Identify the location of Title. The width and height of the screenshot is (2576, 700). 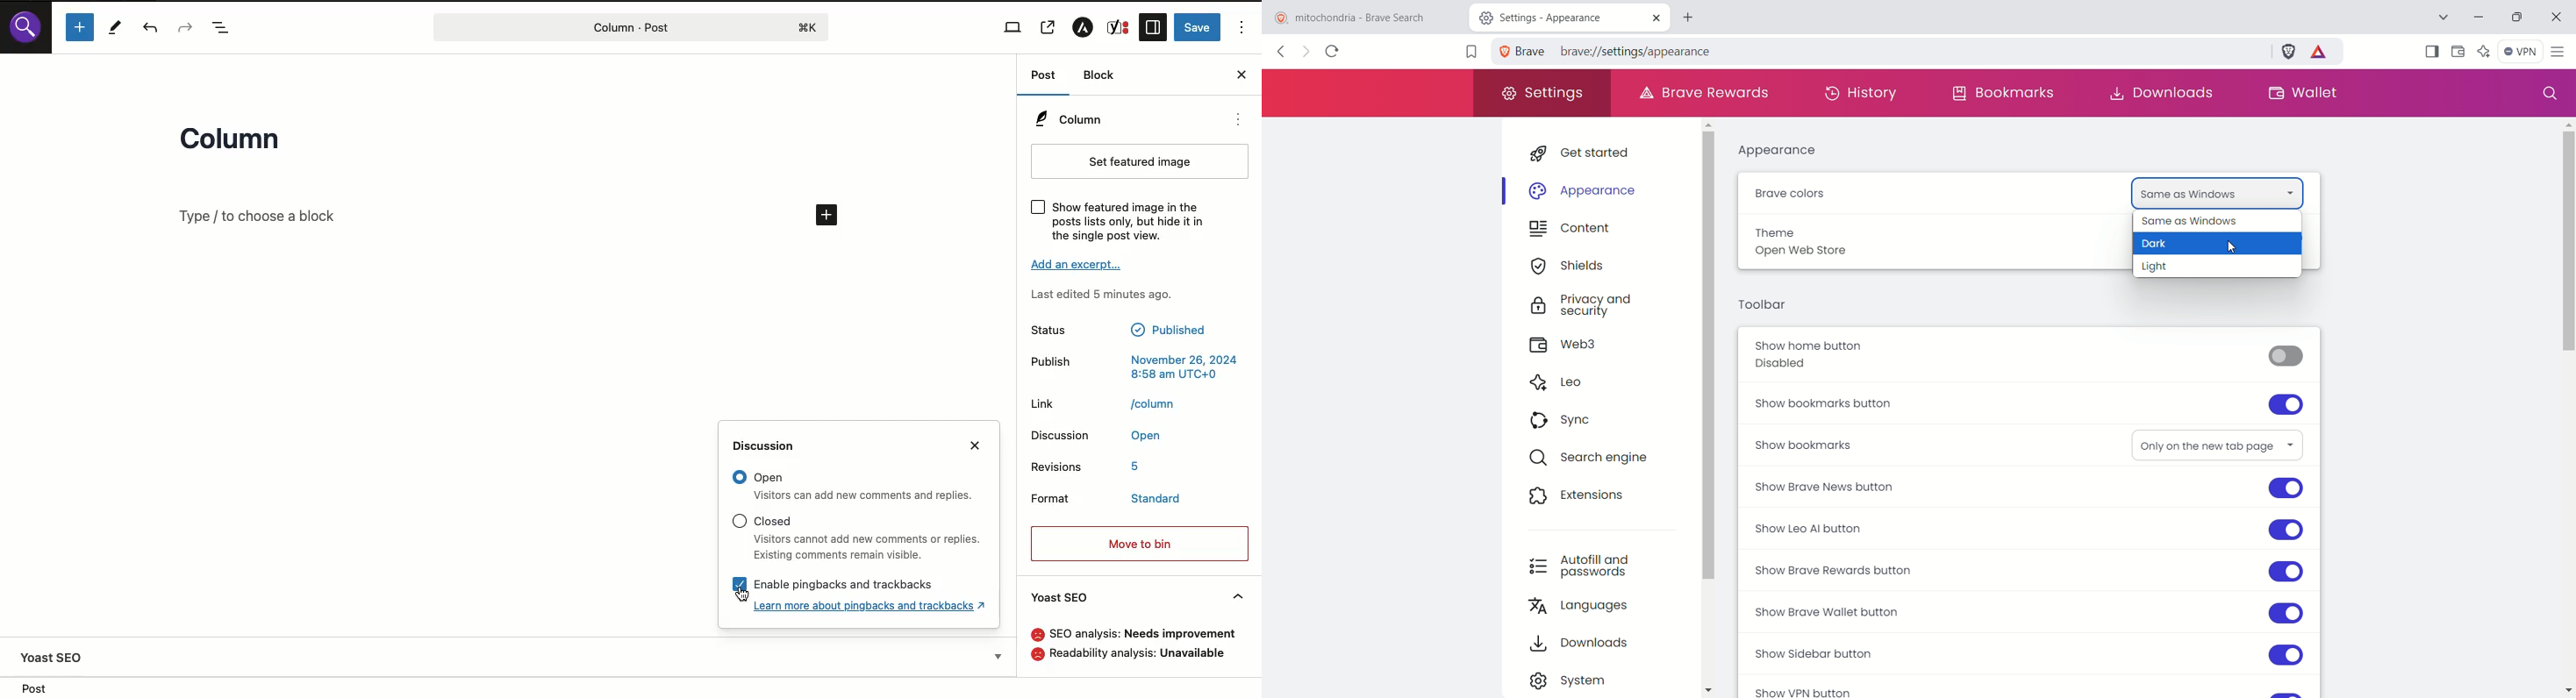
(236, 142).